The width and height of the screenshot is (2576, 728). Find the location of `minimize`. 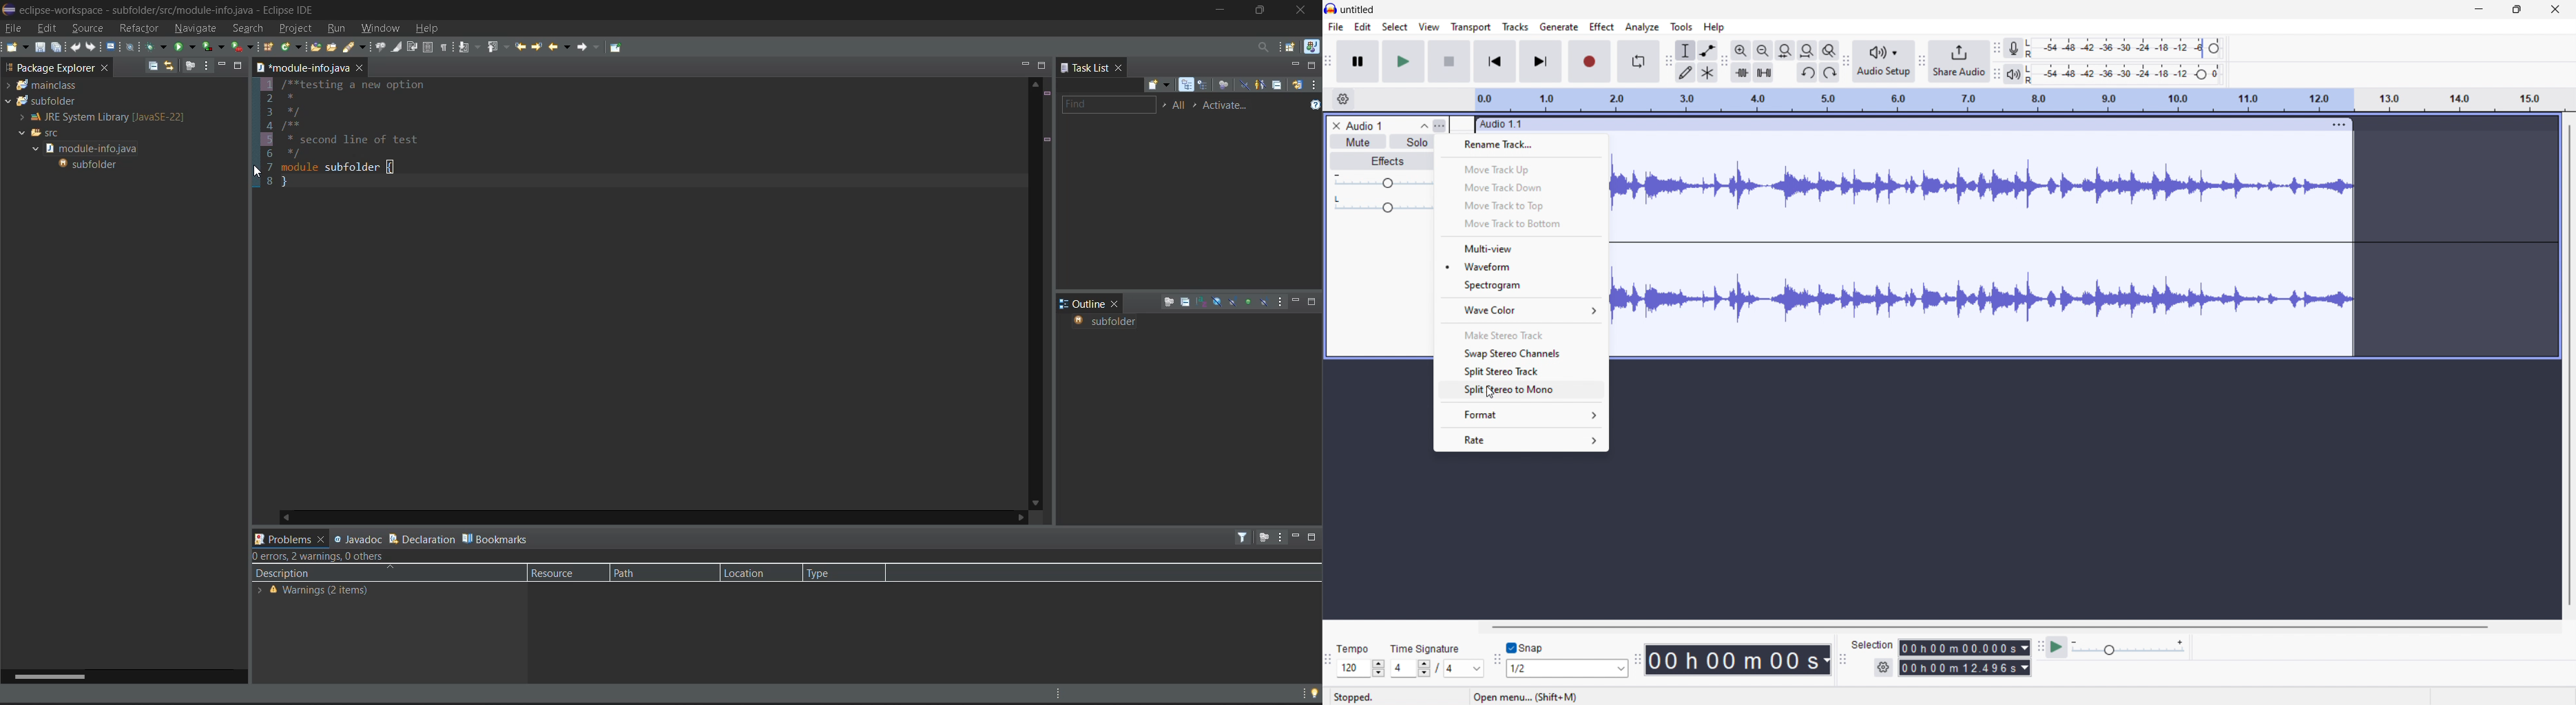

minimize is located at coordinates (220, 65).